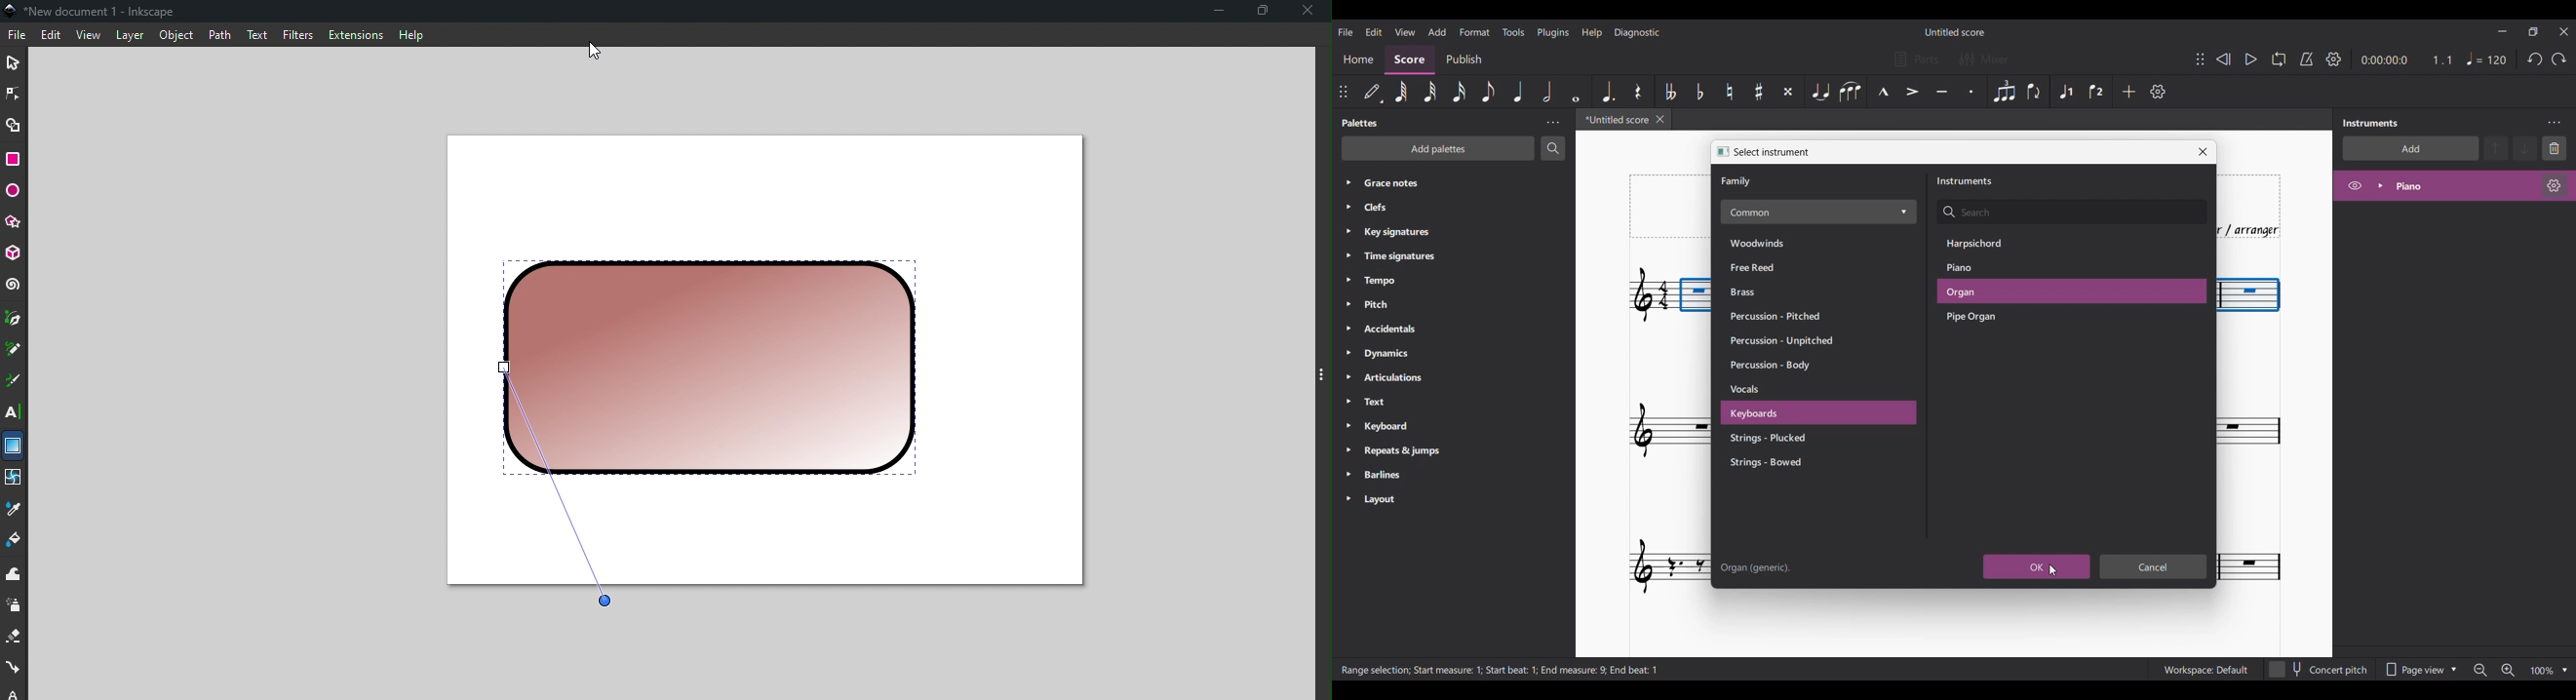  I want to click on Change position of toolbar attached, so click(2200, 59).